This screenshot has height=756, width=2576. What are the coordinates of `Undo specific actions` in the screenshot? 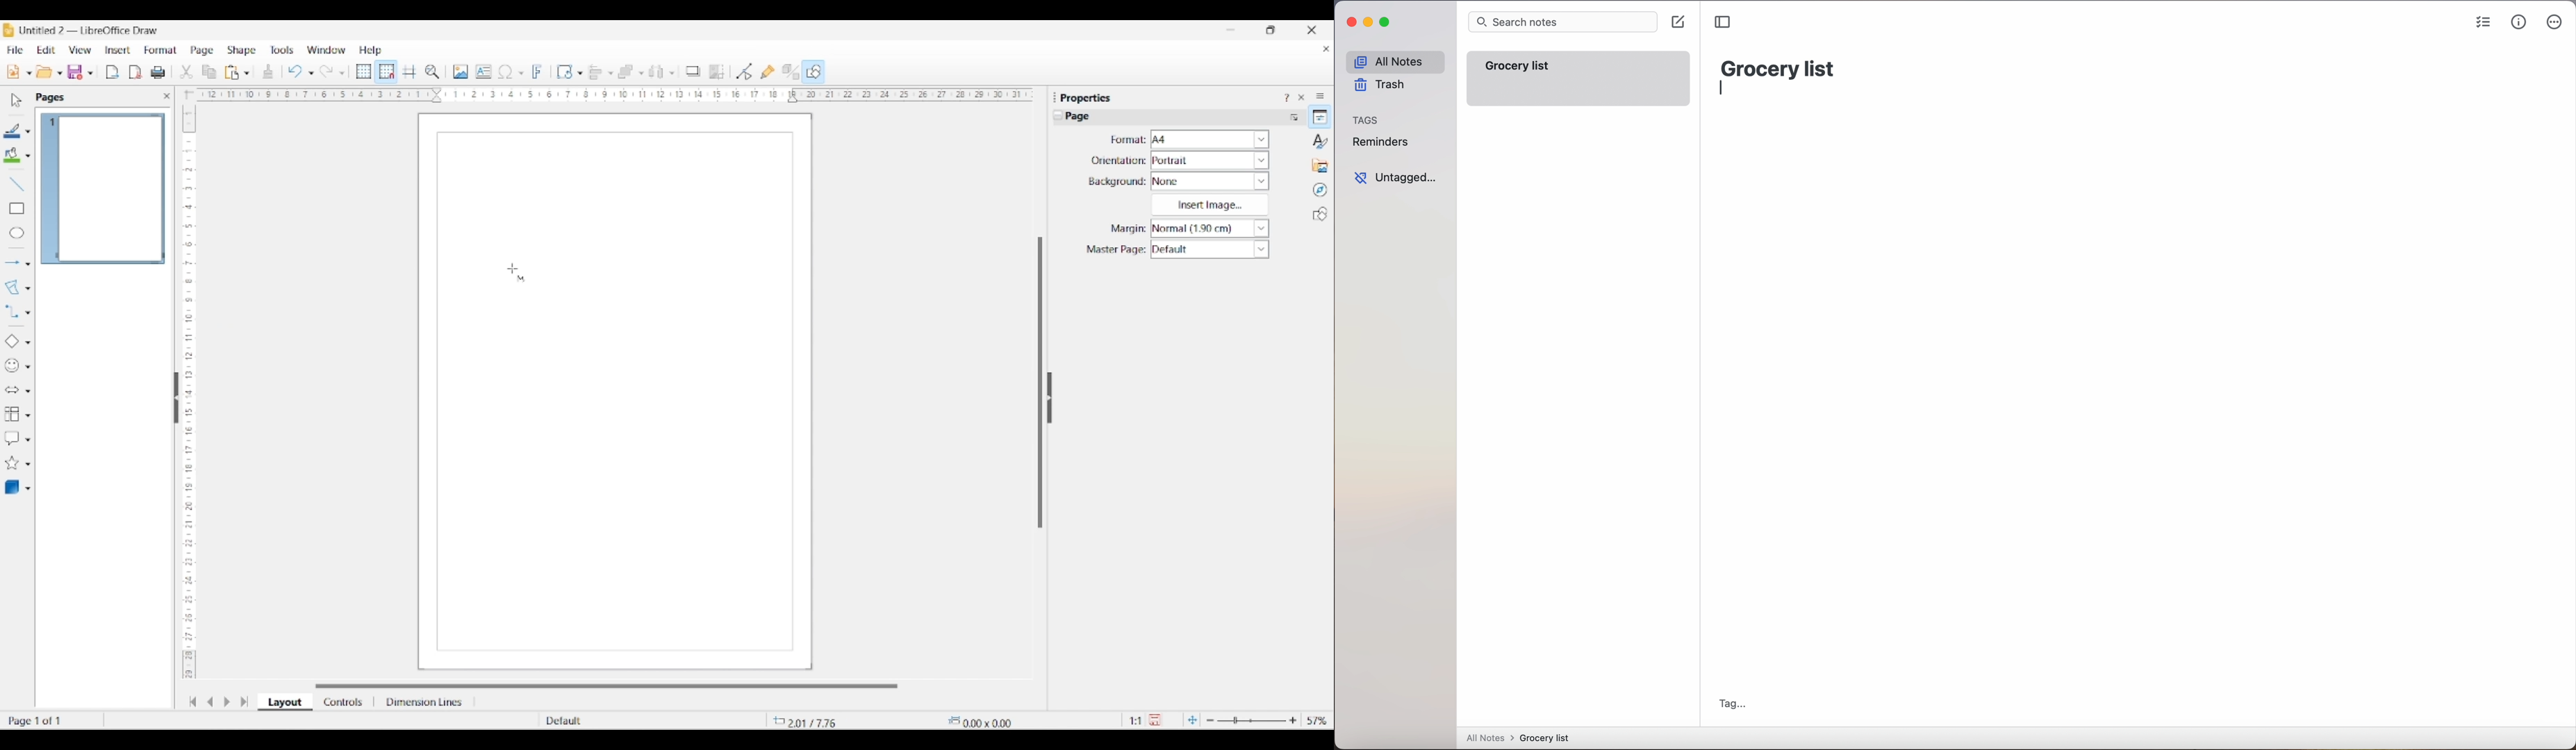 It's located at (311, 73).